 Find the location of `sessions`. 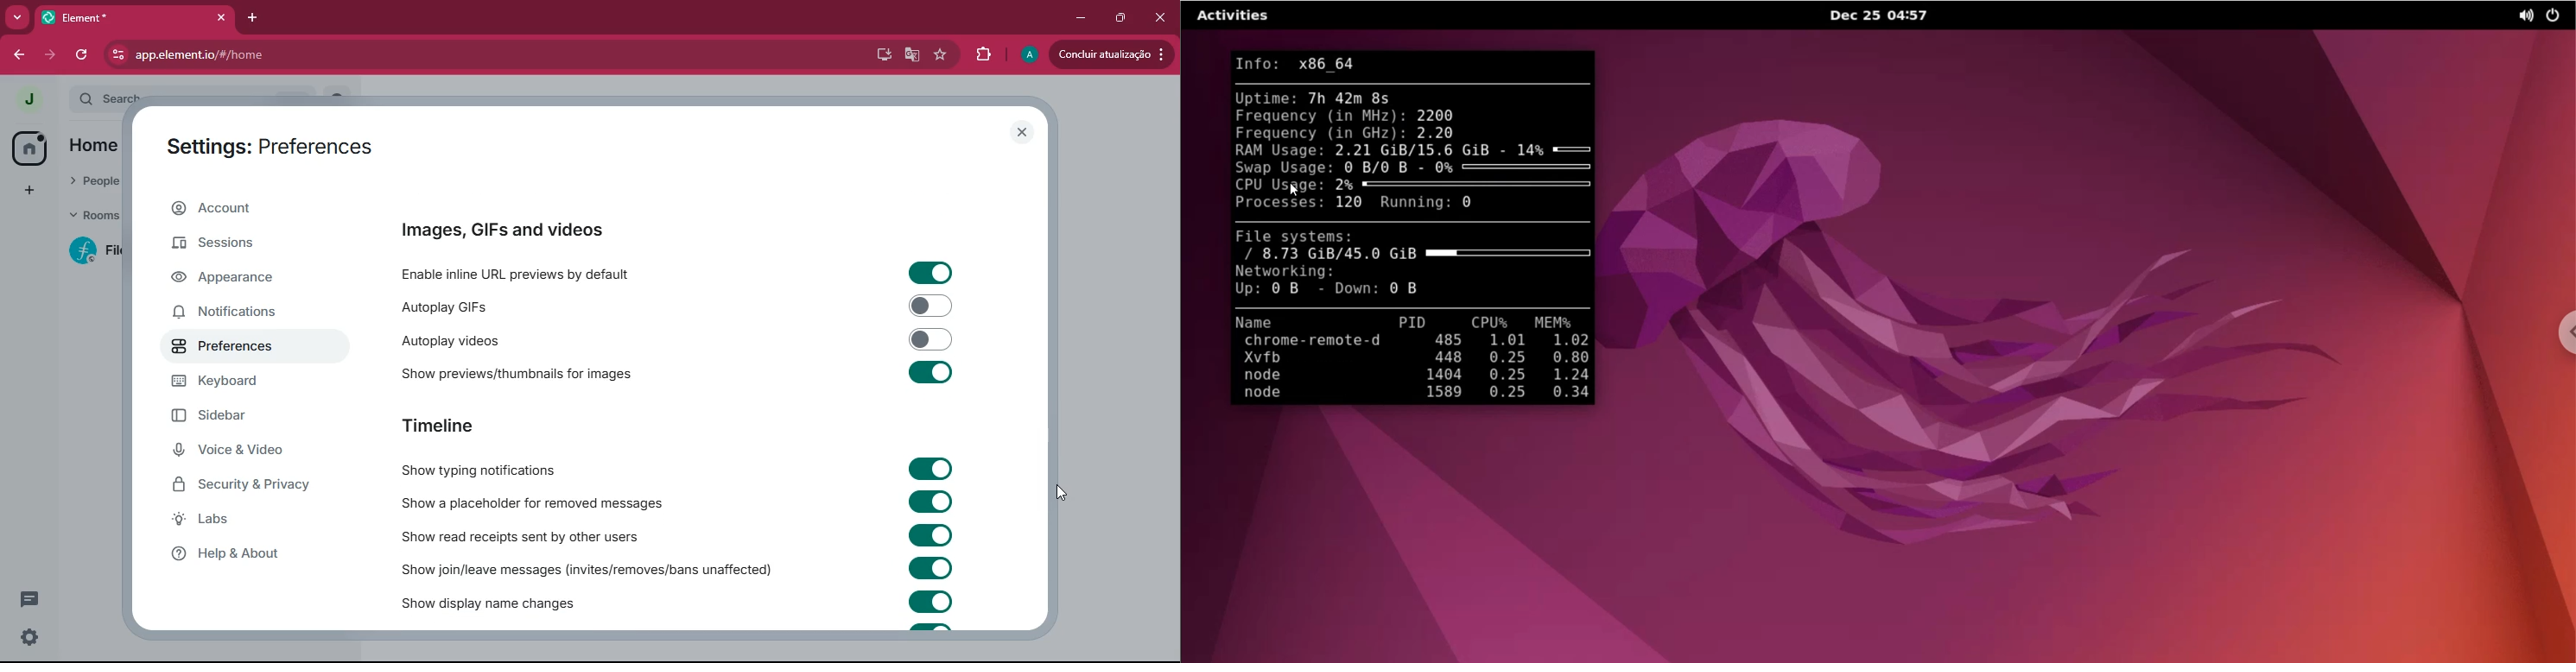

sessions is located at coordinates (248, 246).